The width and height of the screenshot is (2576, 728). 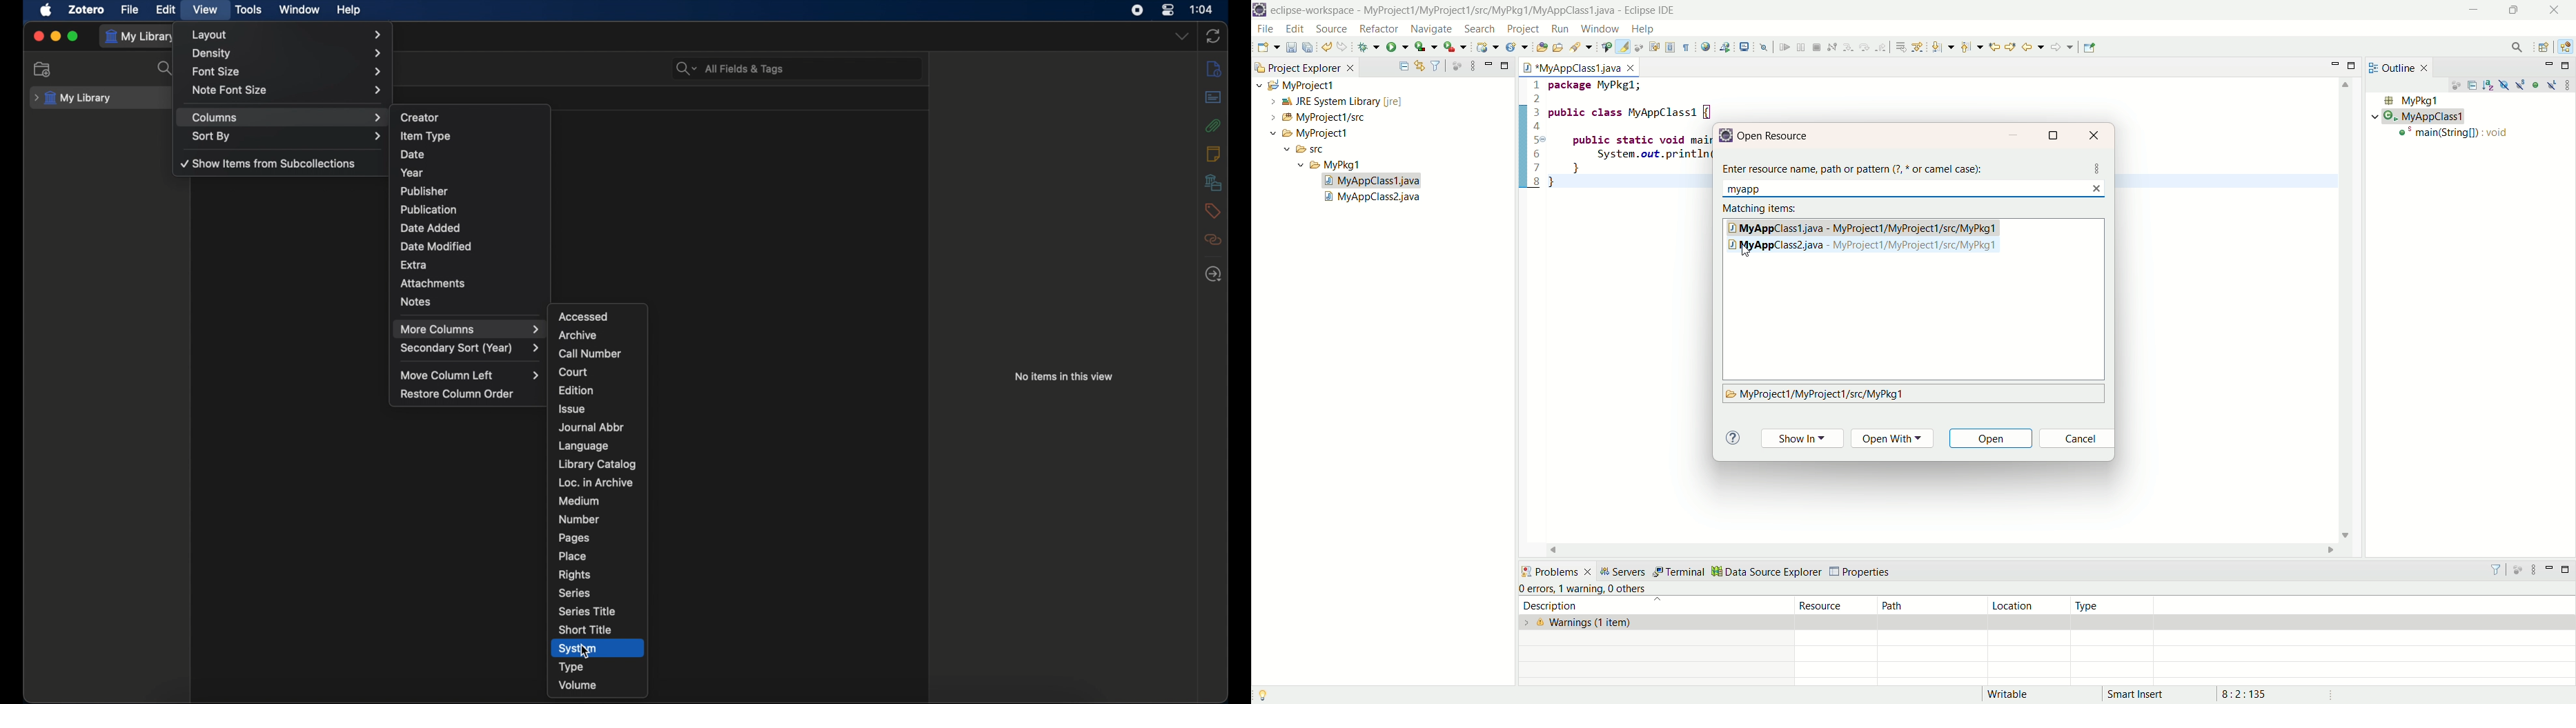 I want to click on close, so click(x=40, y=37).